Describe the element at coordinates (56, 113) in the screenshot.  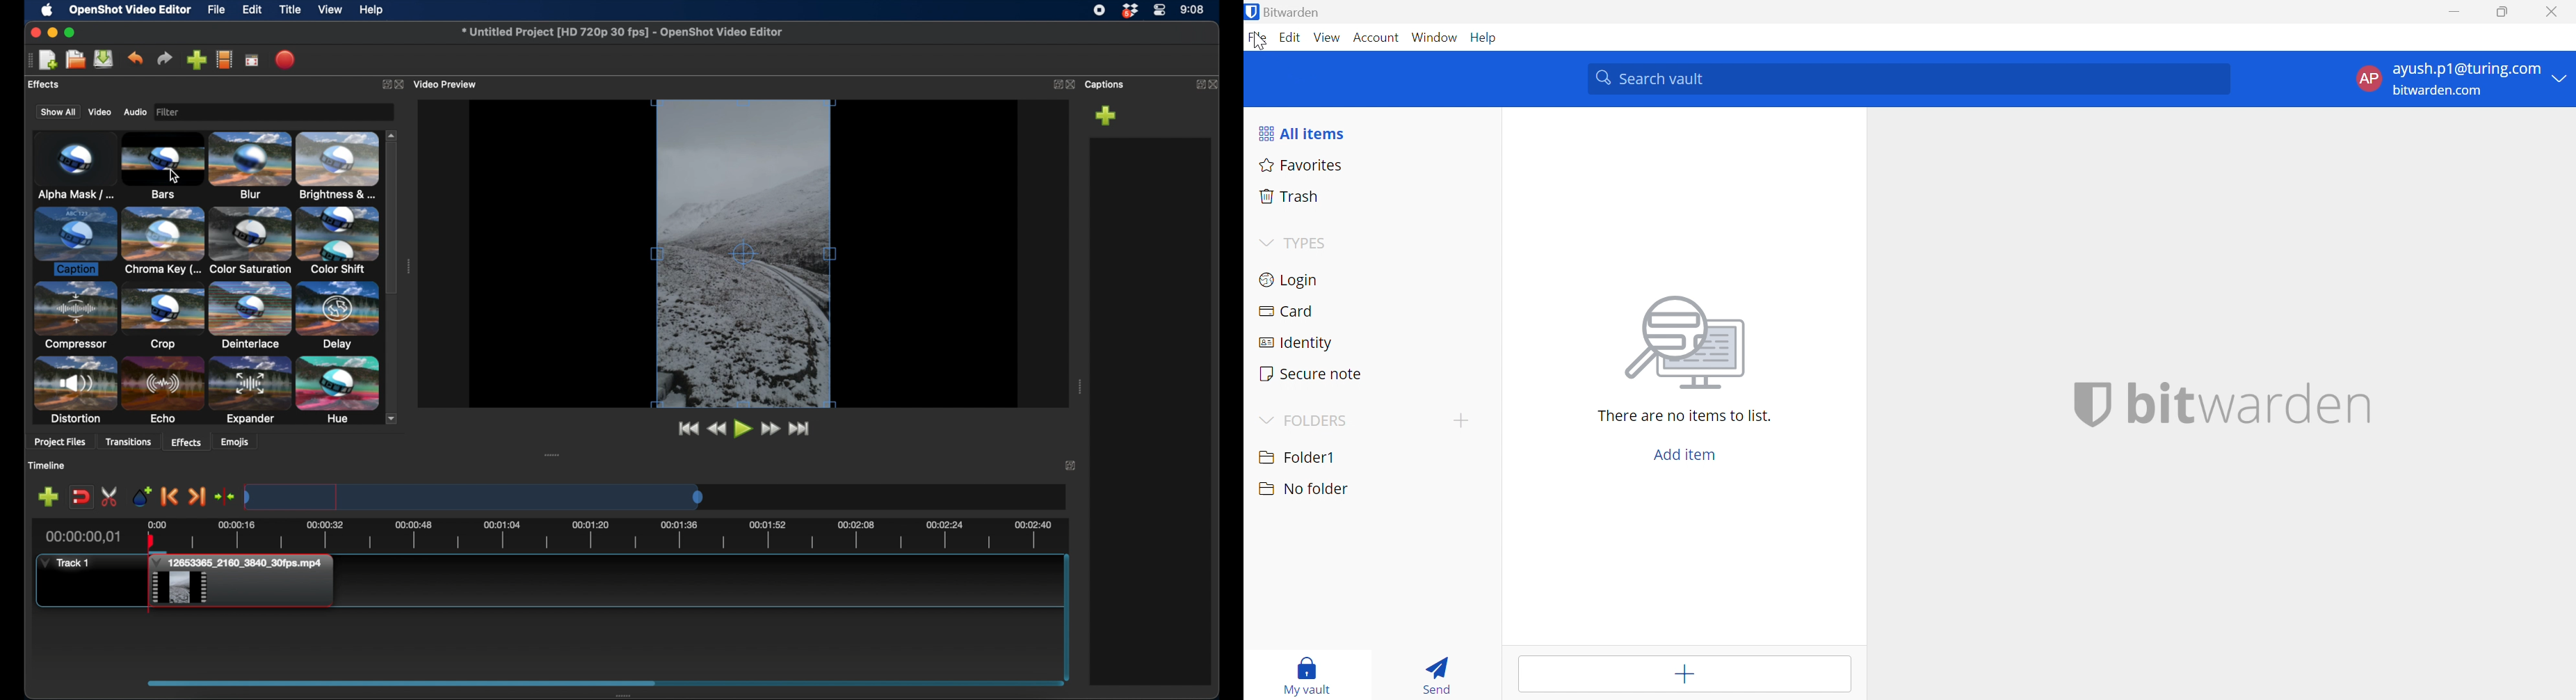
I see `show all` at that location.